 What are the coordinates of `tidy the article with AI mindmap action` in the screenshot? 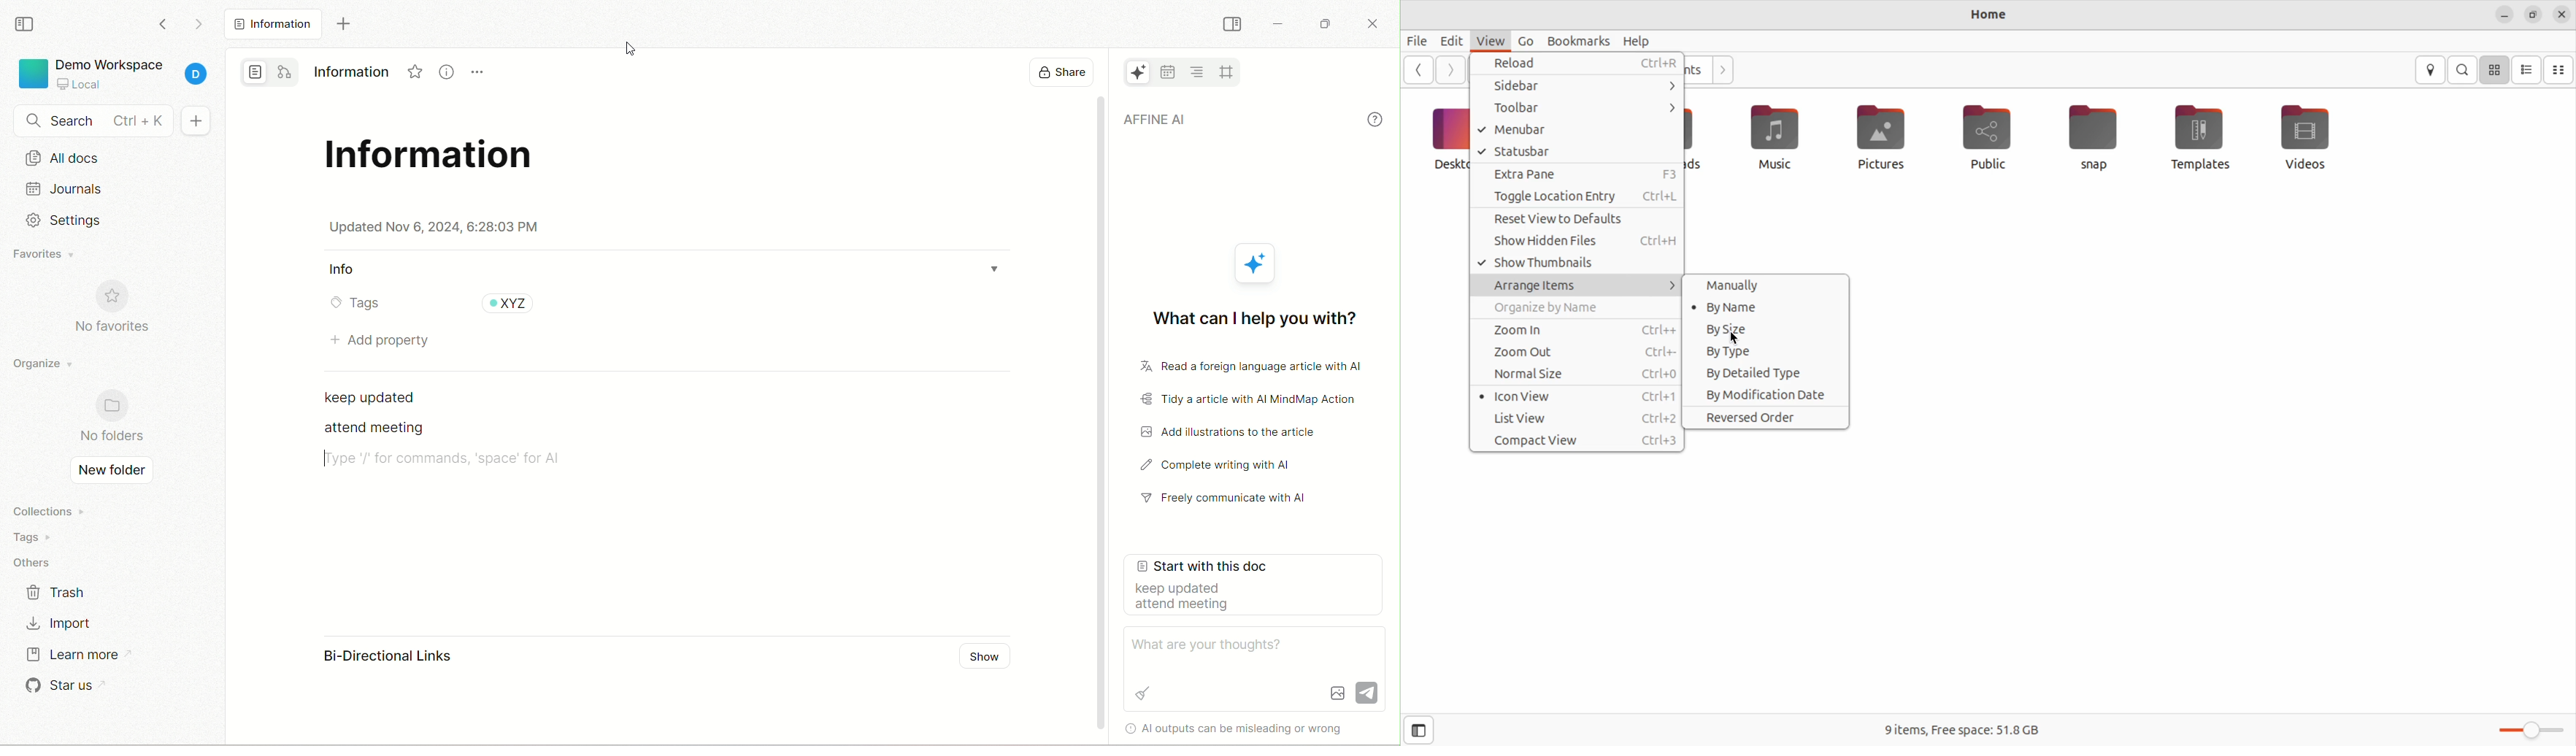 It's located at (1250, 401).